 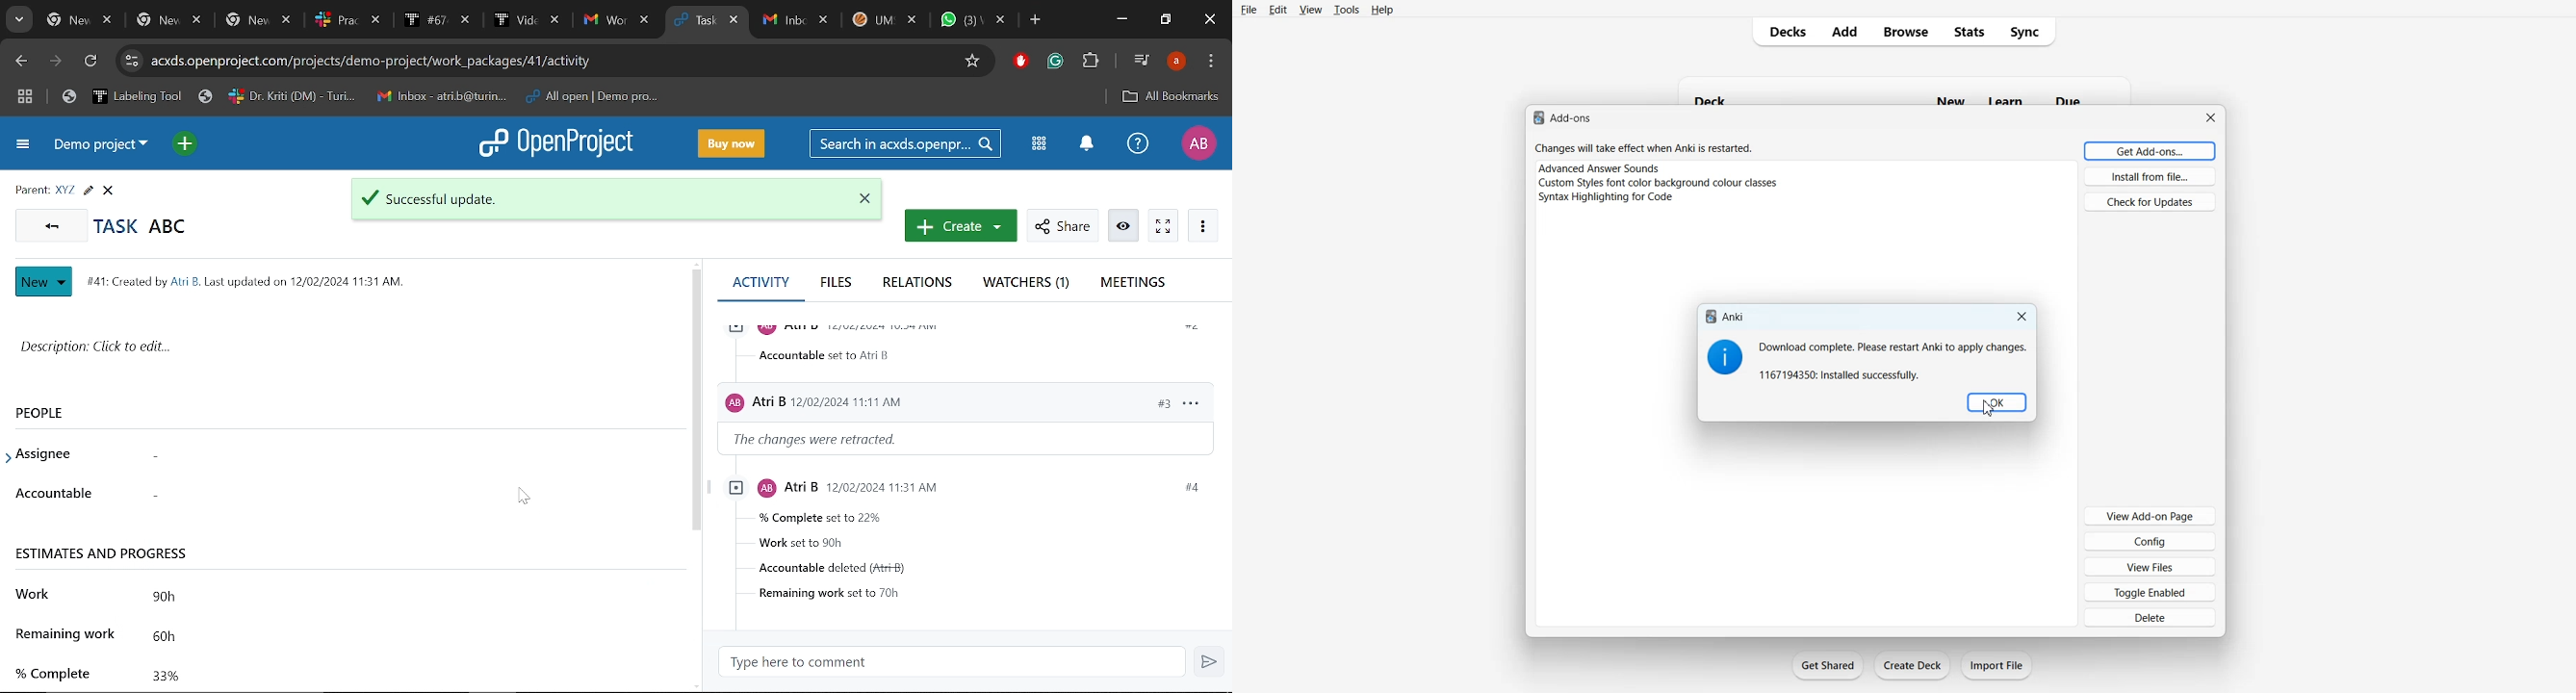 What do you see at coordinates (1782, 32) in the screenshot?
I see `Decks` at bounding box center [1782, 32].